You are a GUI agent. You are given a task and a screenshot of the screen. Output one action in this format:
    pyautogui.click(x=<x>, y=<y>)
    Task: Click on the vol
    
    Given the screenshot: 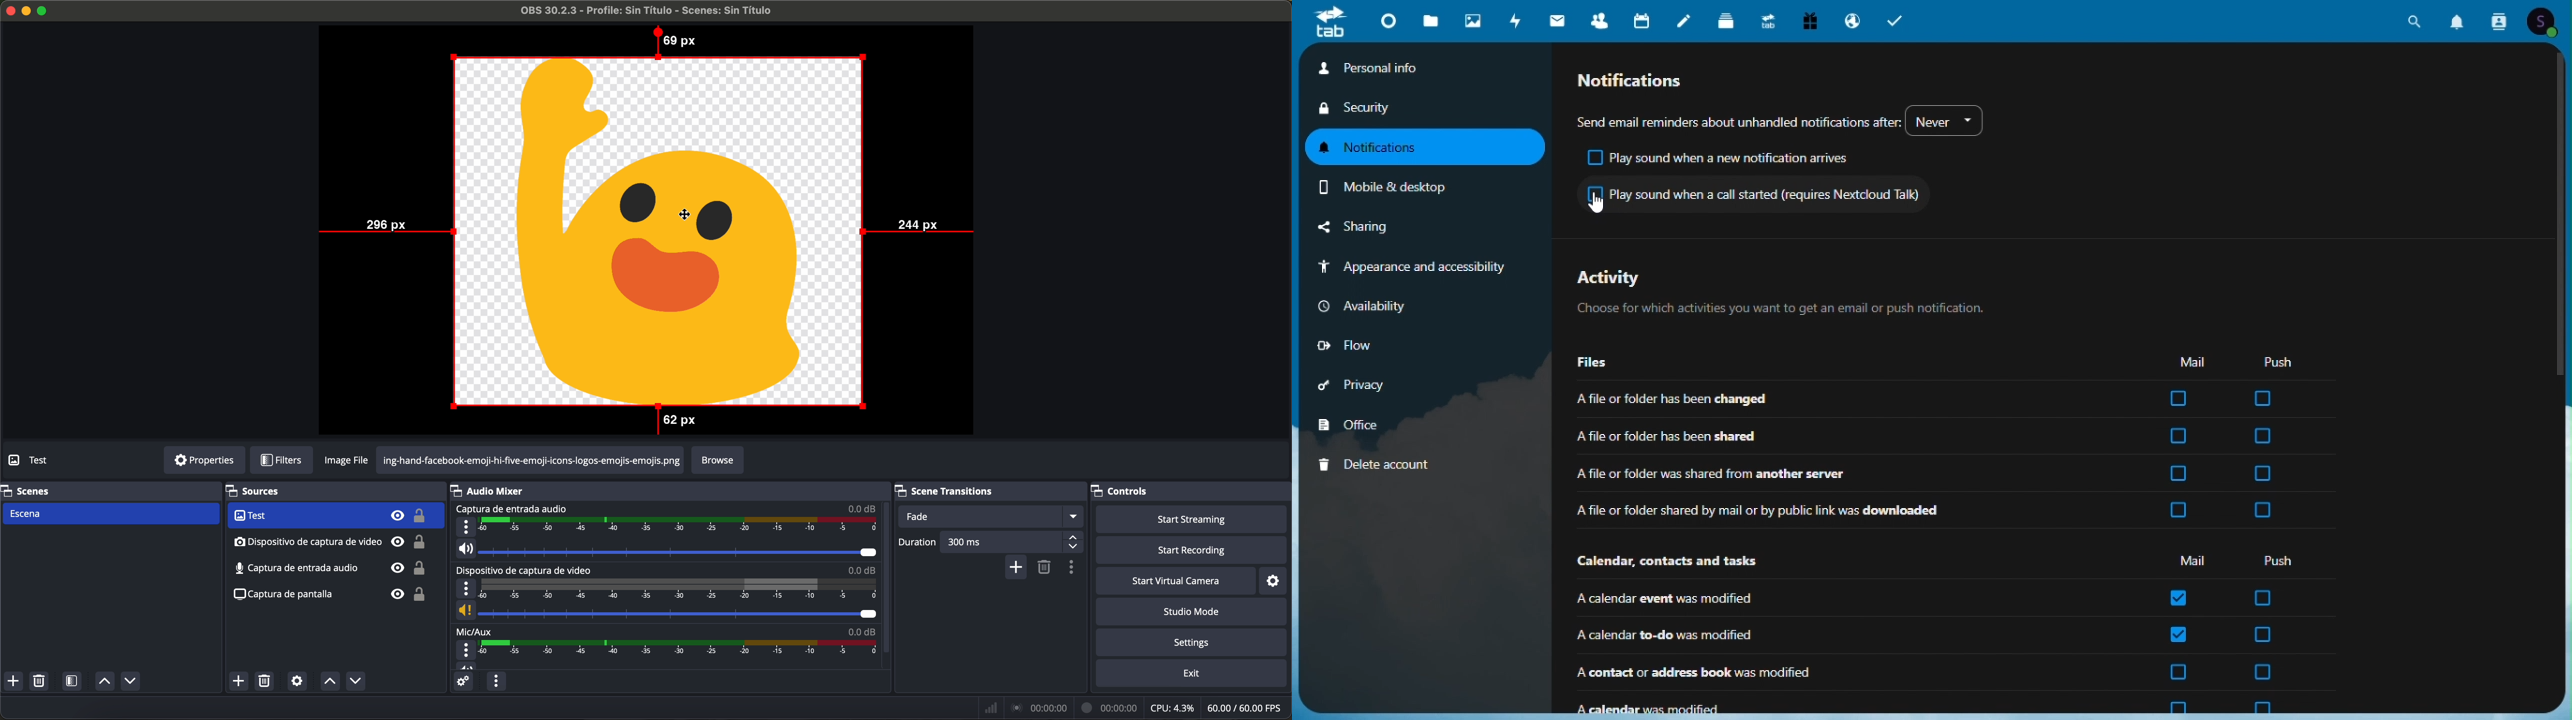 What is the action you would take?
    pyautogui.click(x=466, y=665)
    